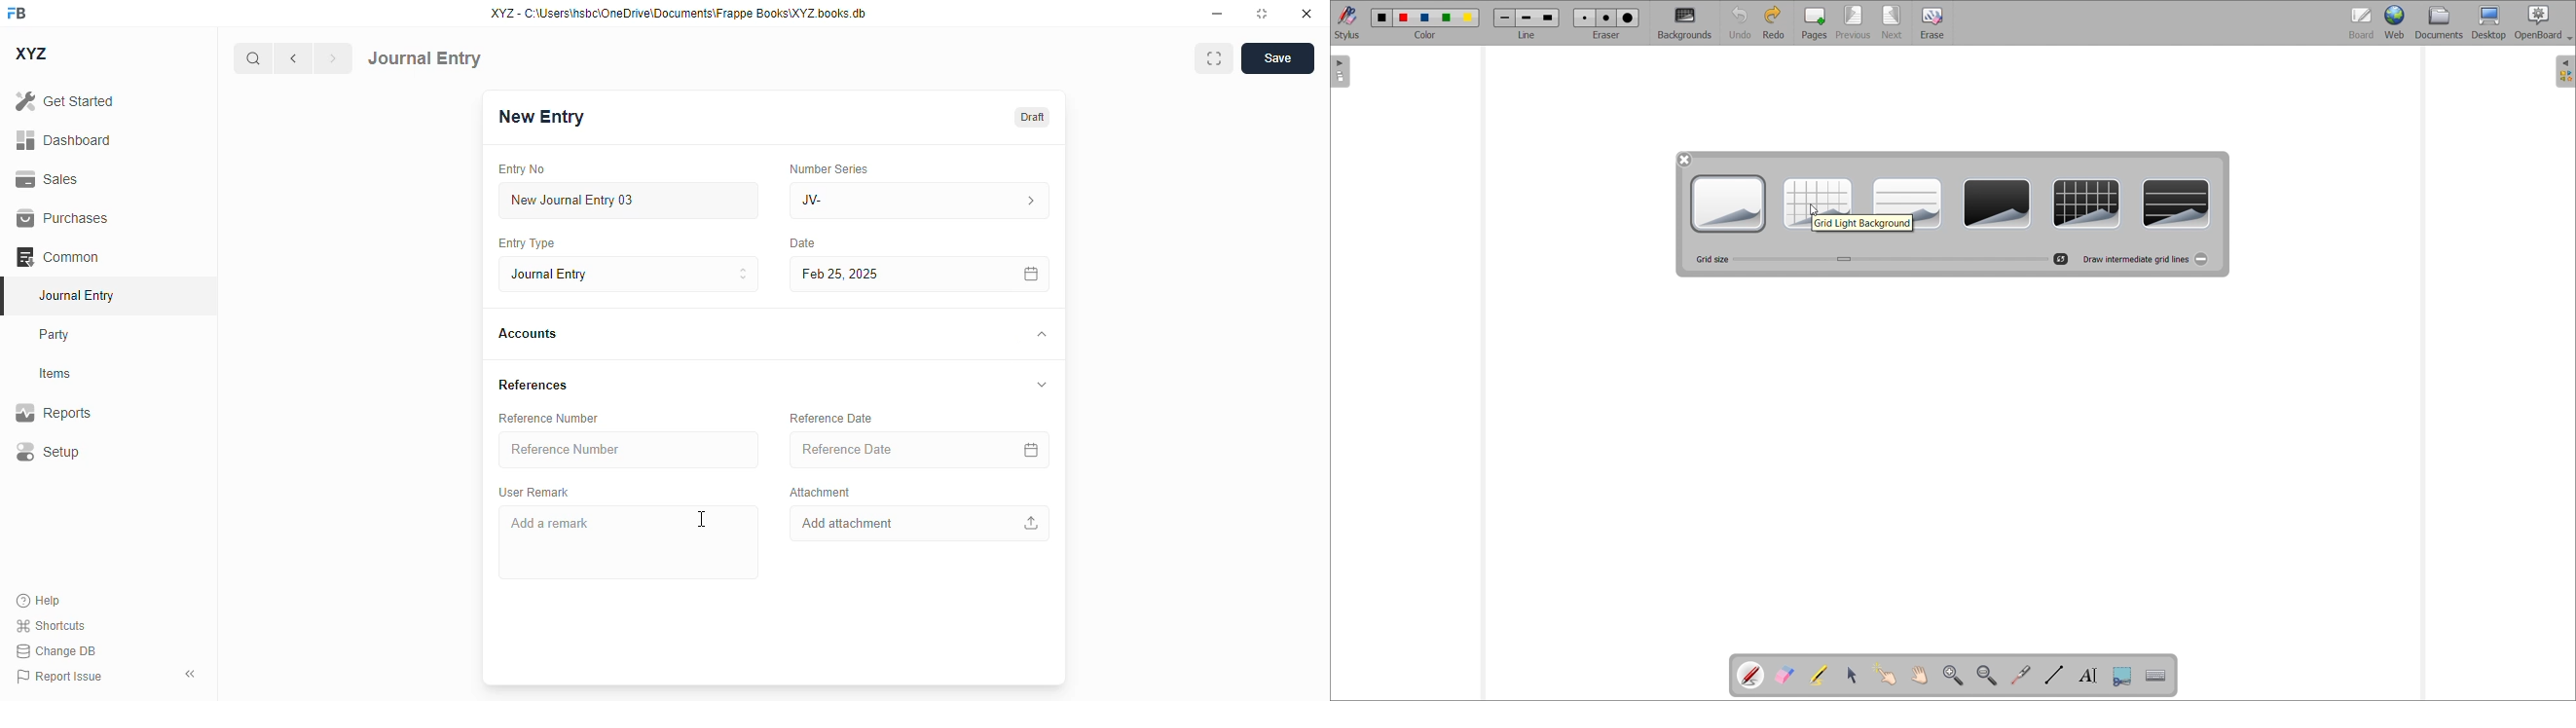 Image resolution: width=2576 pixels, height=728 pixels. What do you see at coordinates (1034, 202) in the screenshot?
I see `number series information` at bounding box center [1034, 202].